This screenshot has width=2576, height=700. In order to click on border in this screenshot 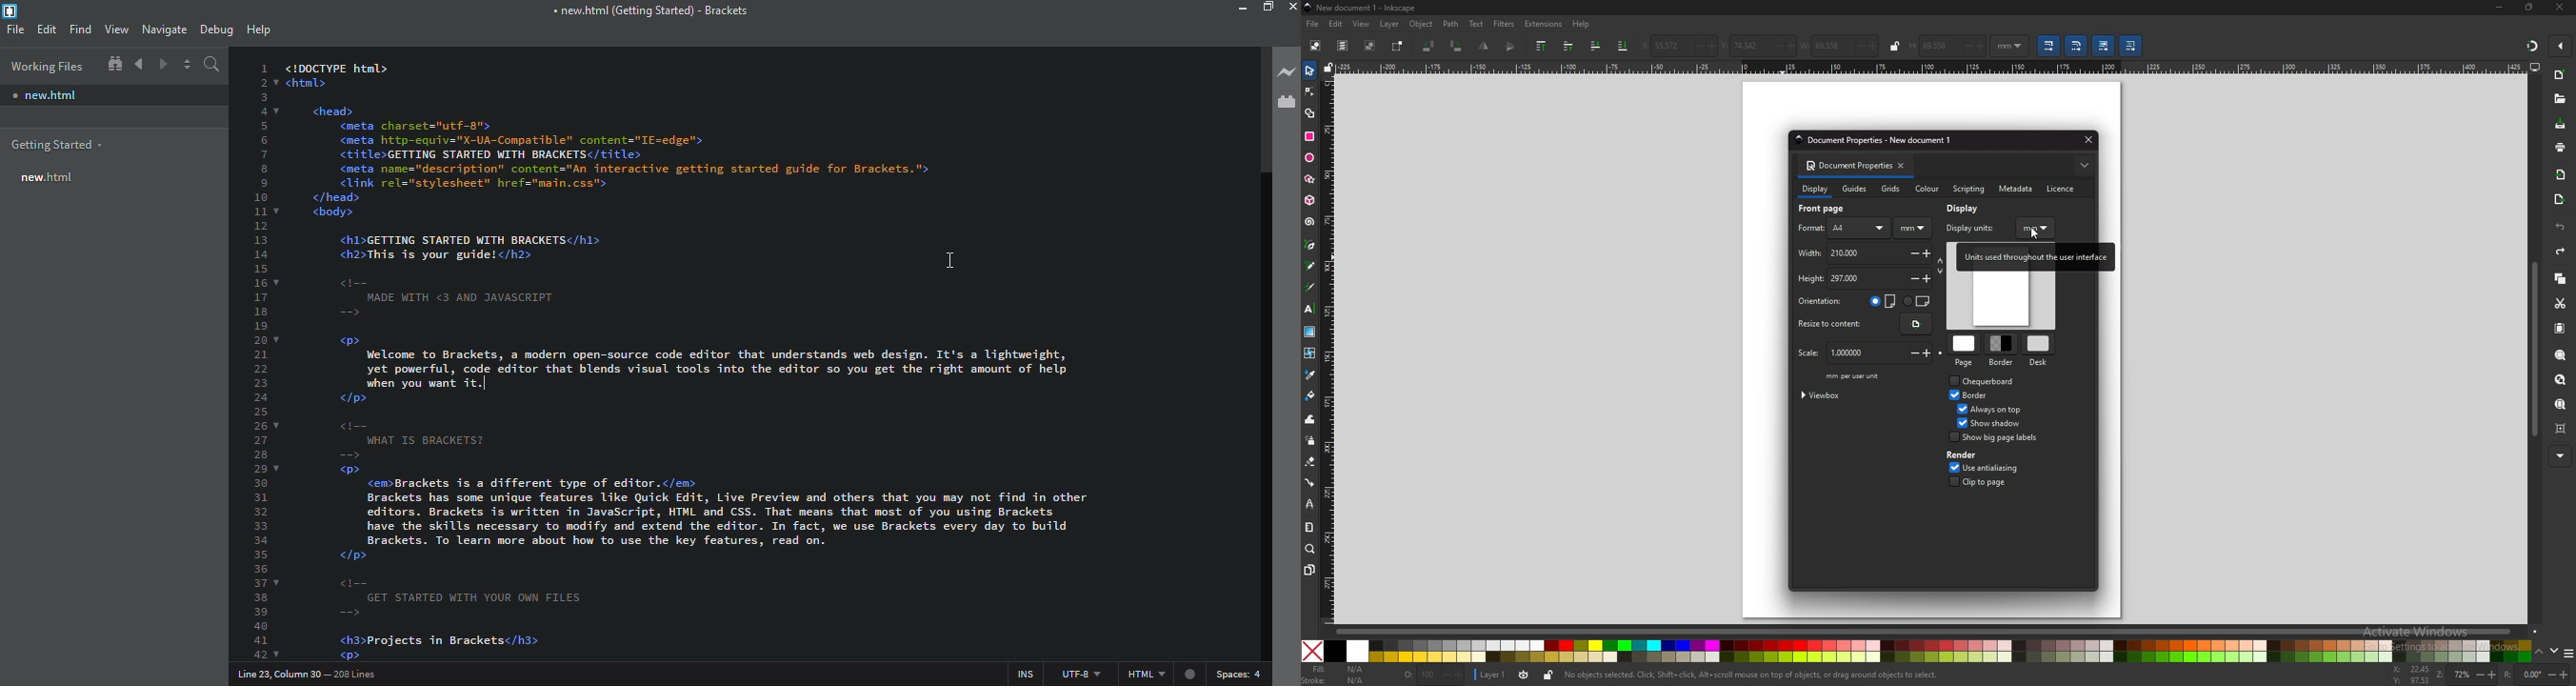, I will do `click(1980, 396)`.